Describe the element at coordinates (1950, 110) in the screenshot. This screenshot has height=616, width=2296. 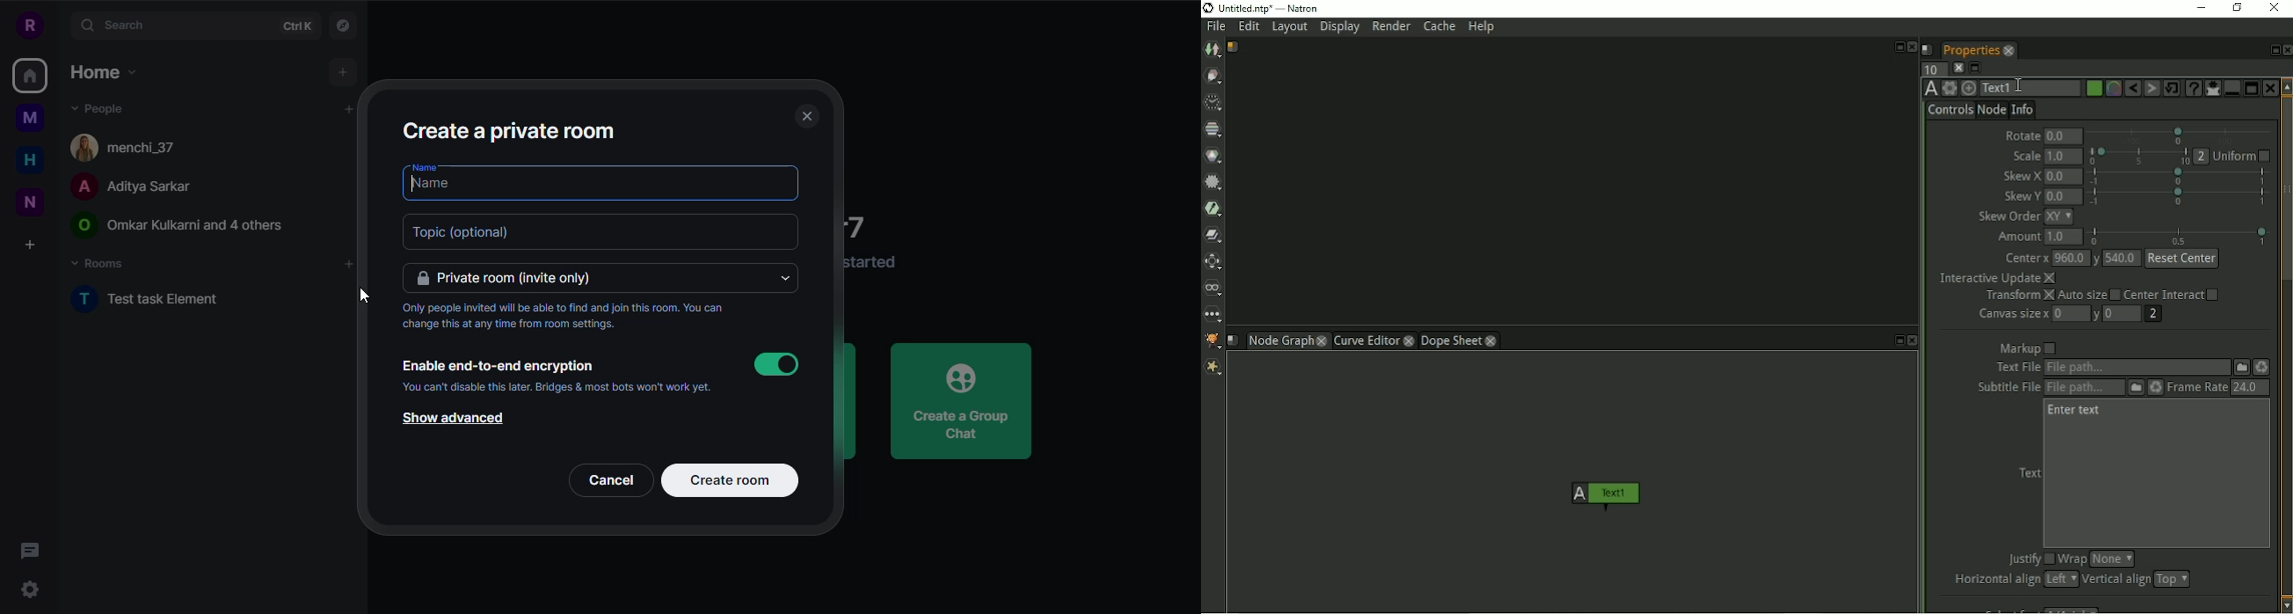
I see `Controls` at that location.